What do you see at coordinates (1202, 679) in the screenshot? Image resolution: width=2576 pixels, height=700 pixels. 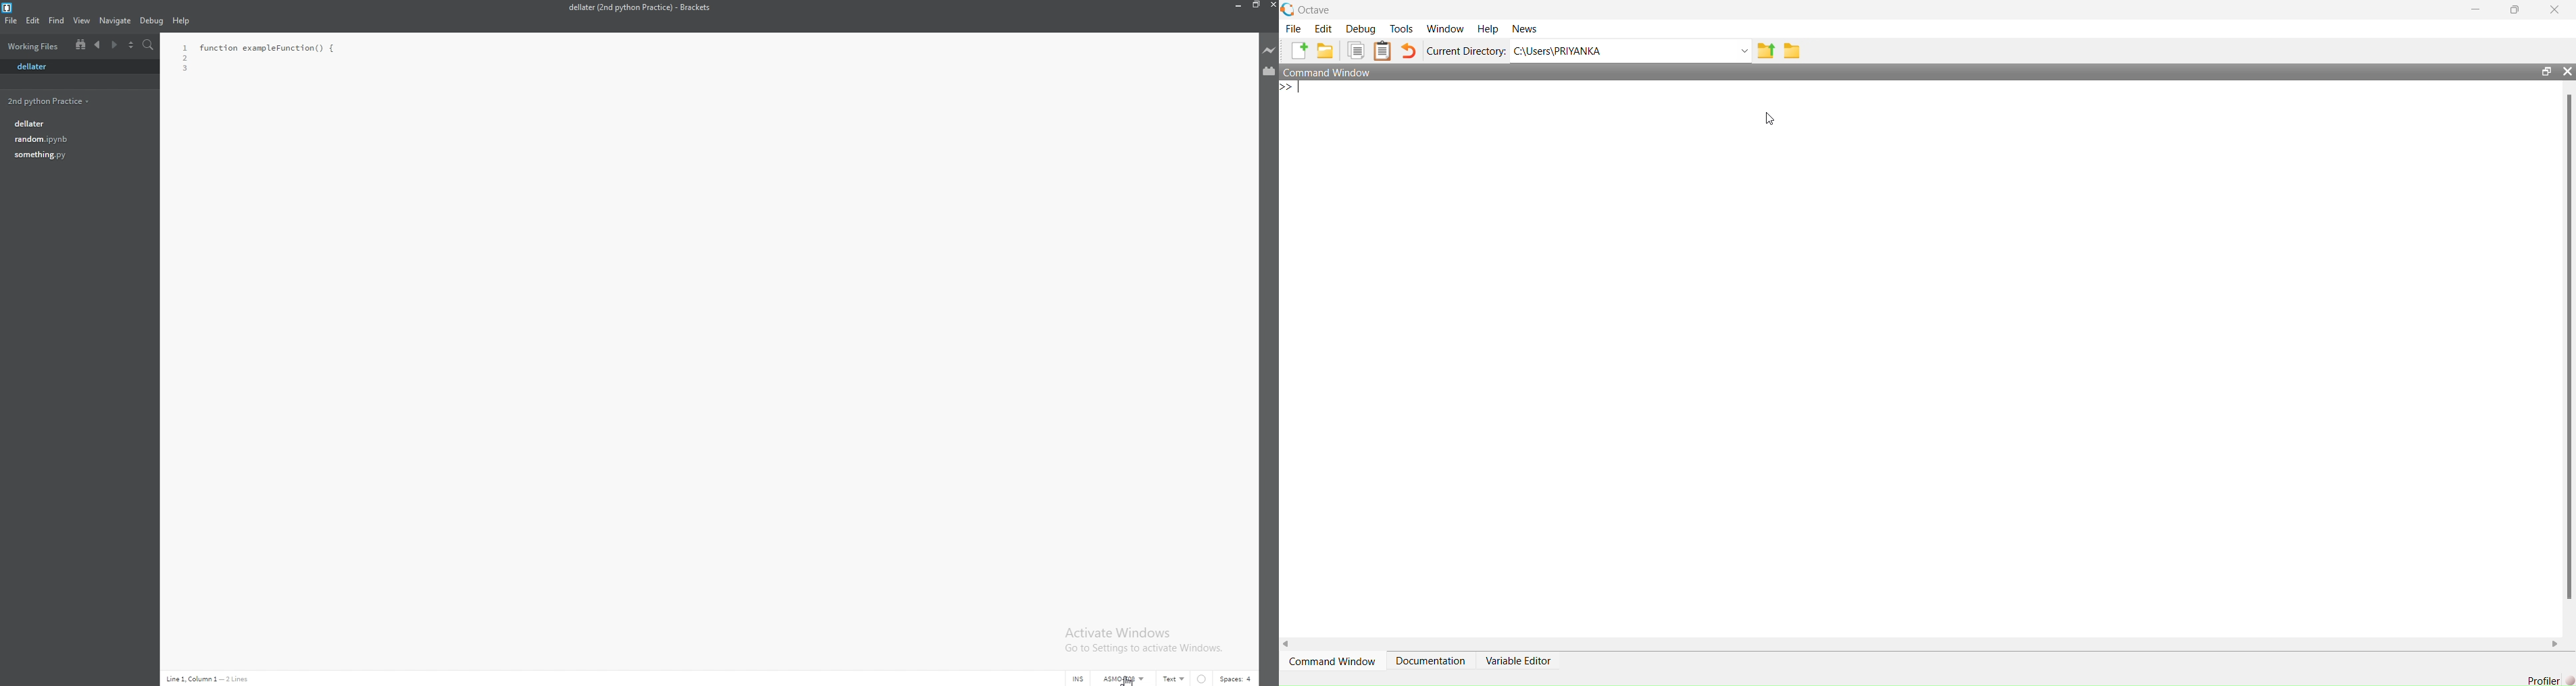 I see `linter` at bounding box center [1202, 679].